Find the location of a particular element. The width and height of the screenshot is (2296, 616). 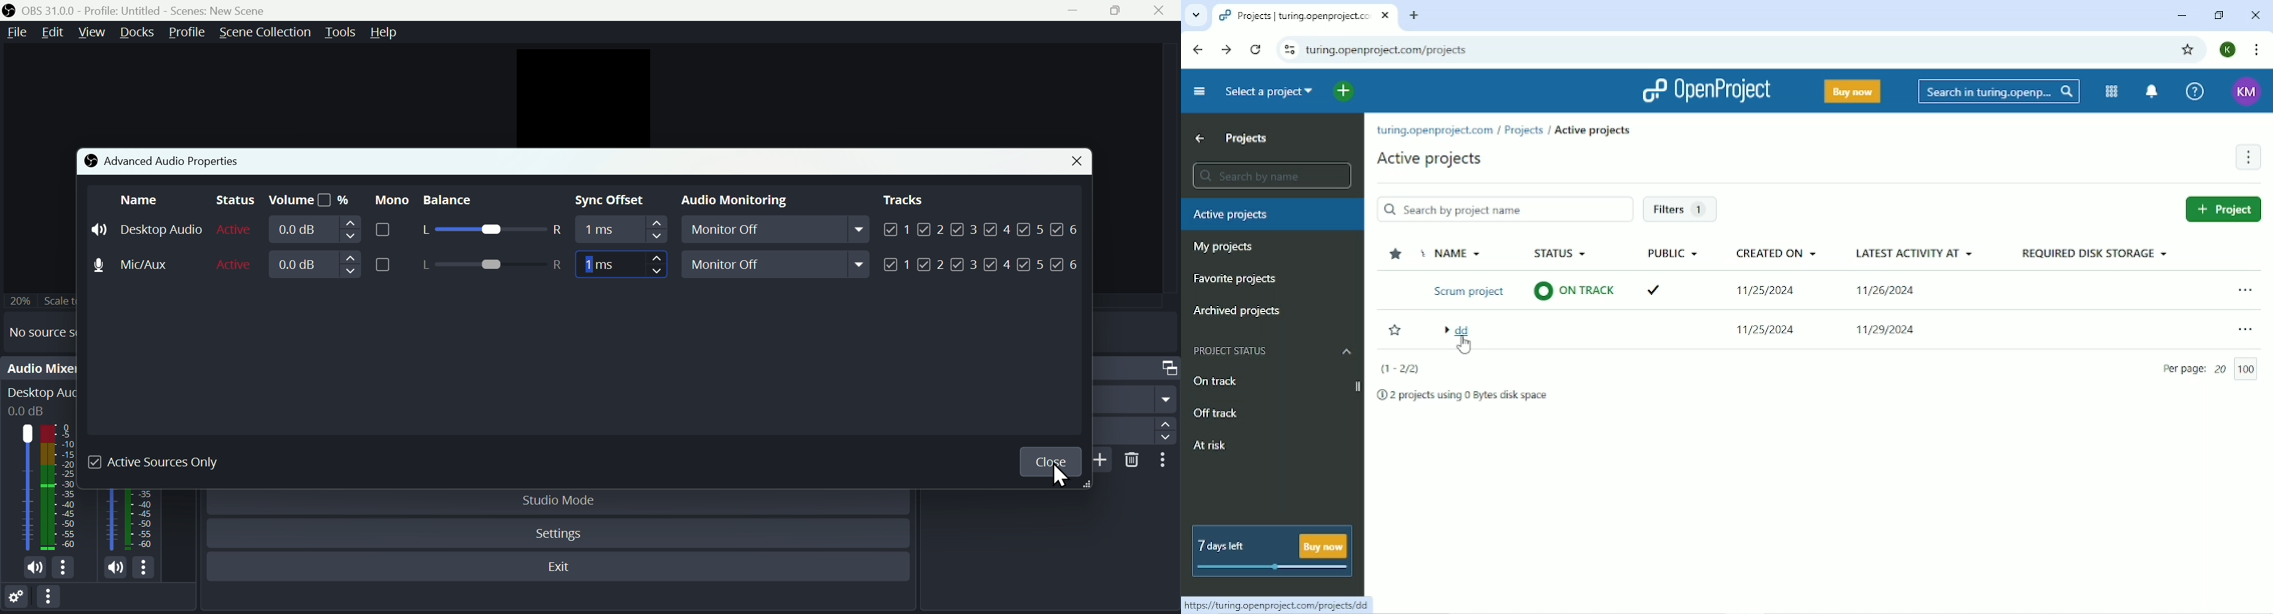

Account is located at coordinates (2248, 90).